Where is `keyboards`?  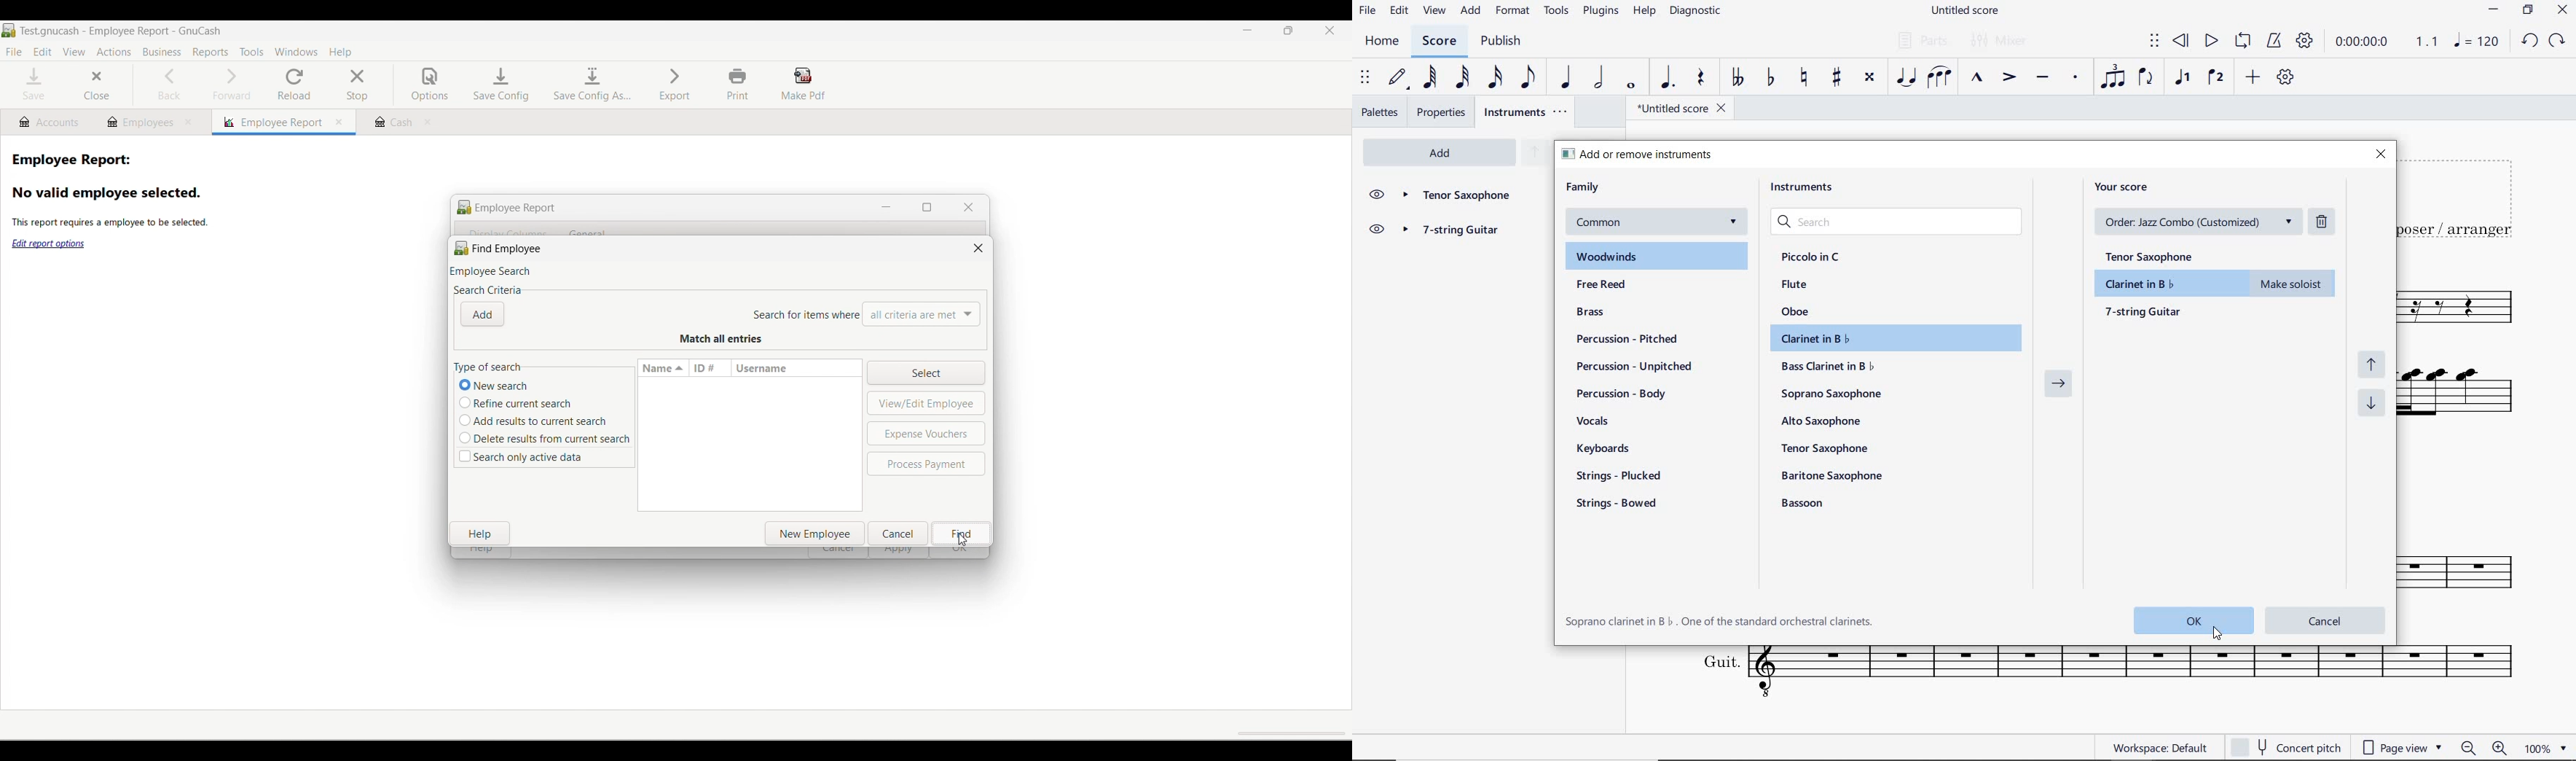
keyboards is located at coordinates (1609, 450).